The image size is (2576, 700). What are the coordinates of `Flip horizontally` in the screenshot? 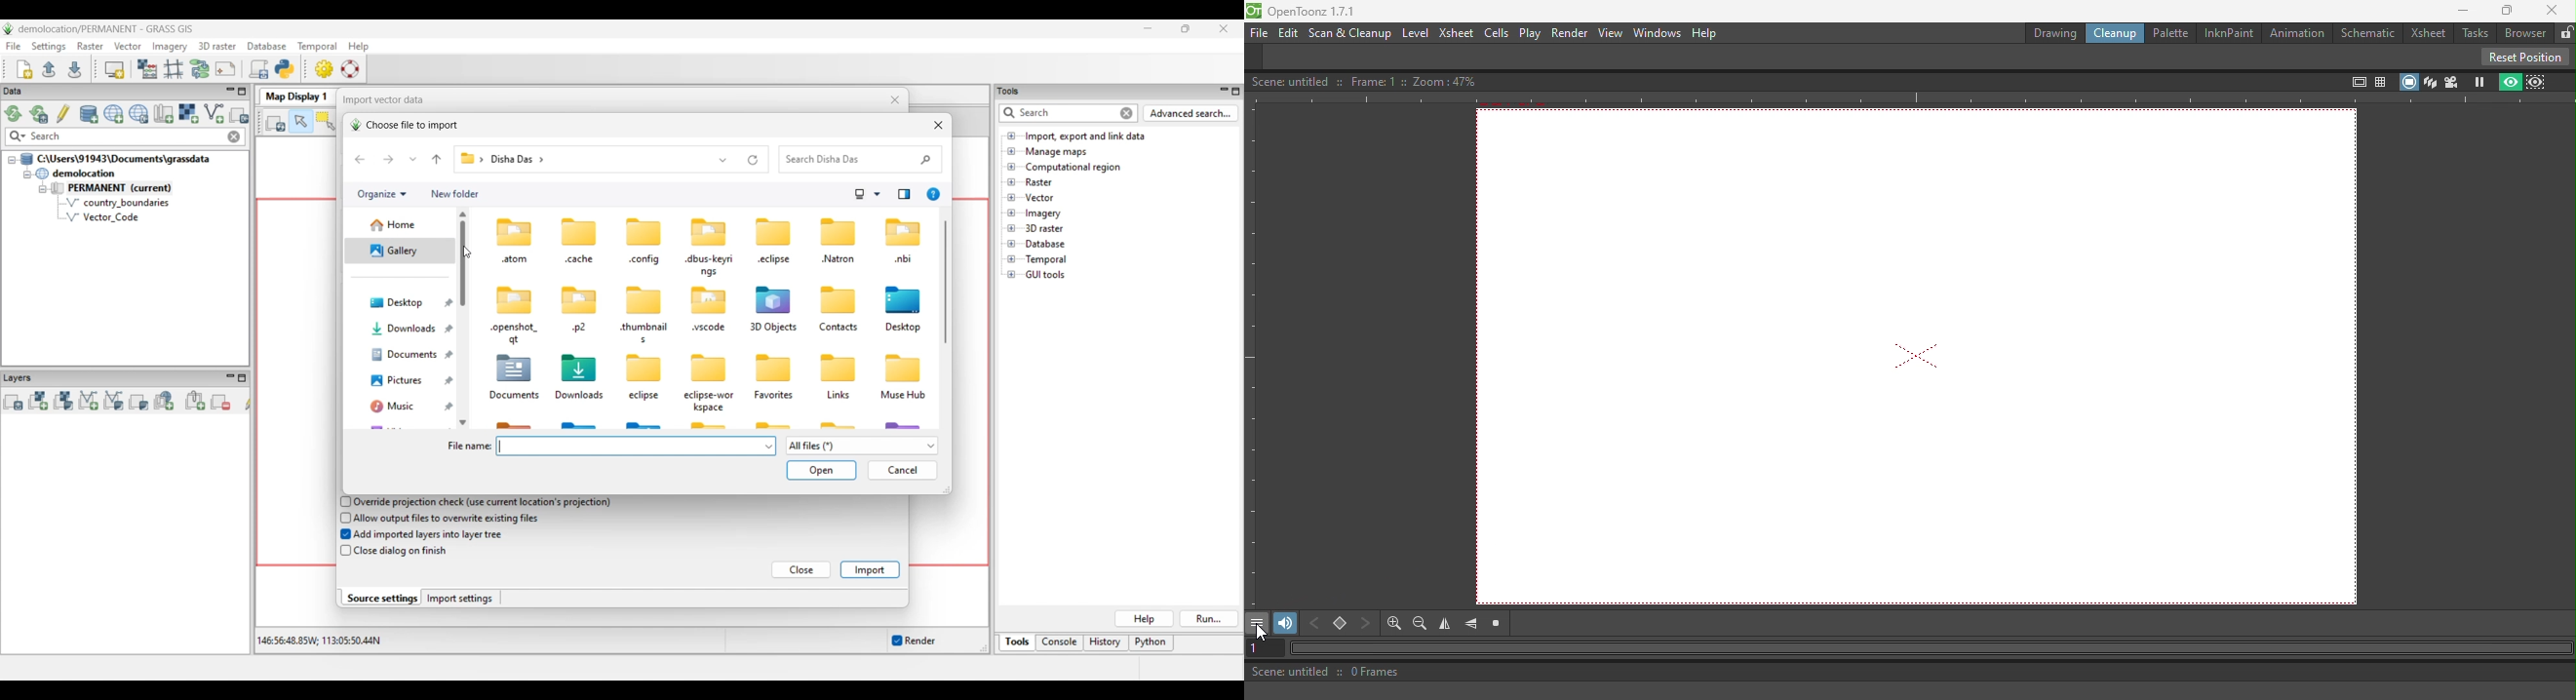 It's located at (1445, 625).